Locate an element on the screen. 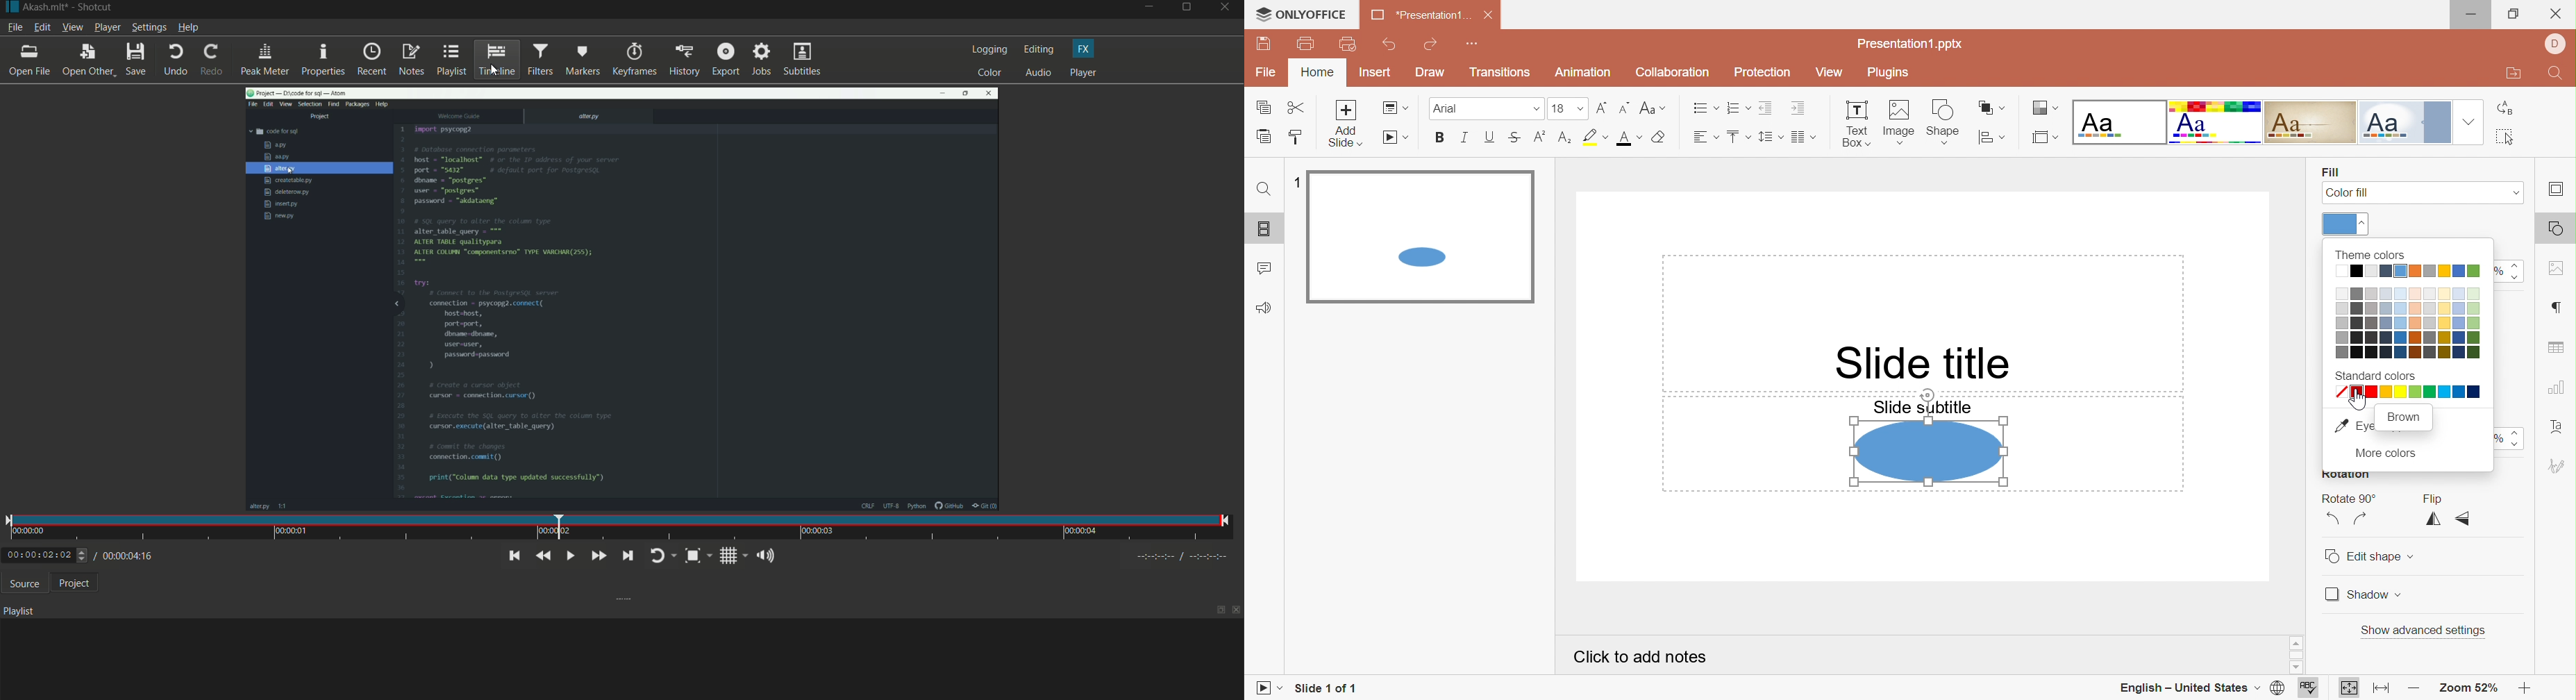 This screenshot has width=2576, height=700. Draw is located at coordinates (1431, 72).